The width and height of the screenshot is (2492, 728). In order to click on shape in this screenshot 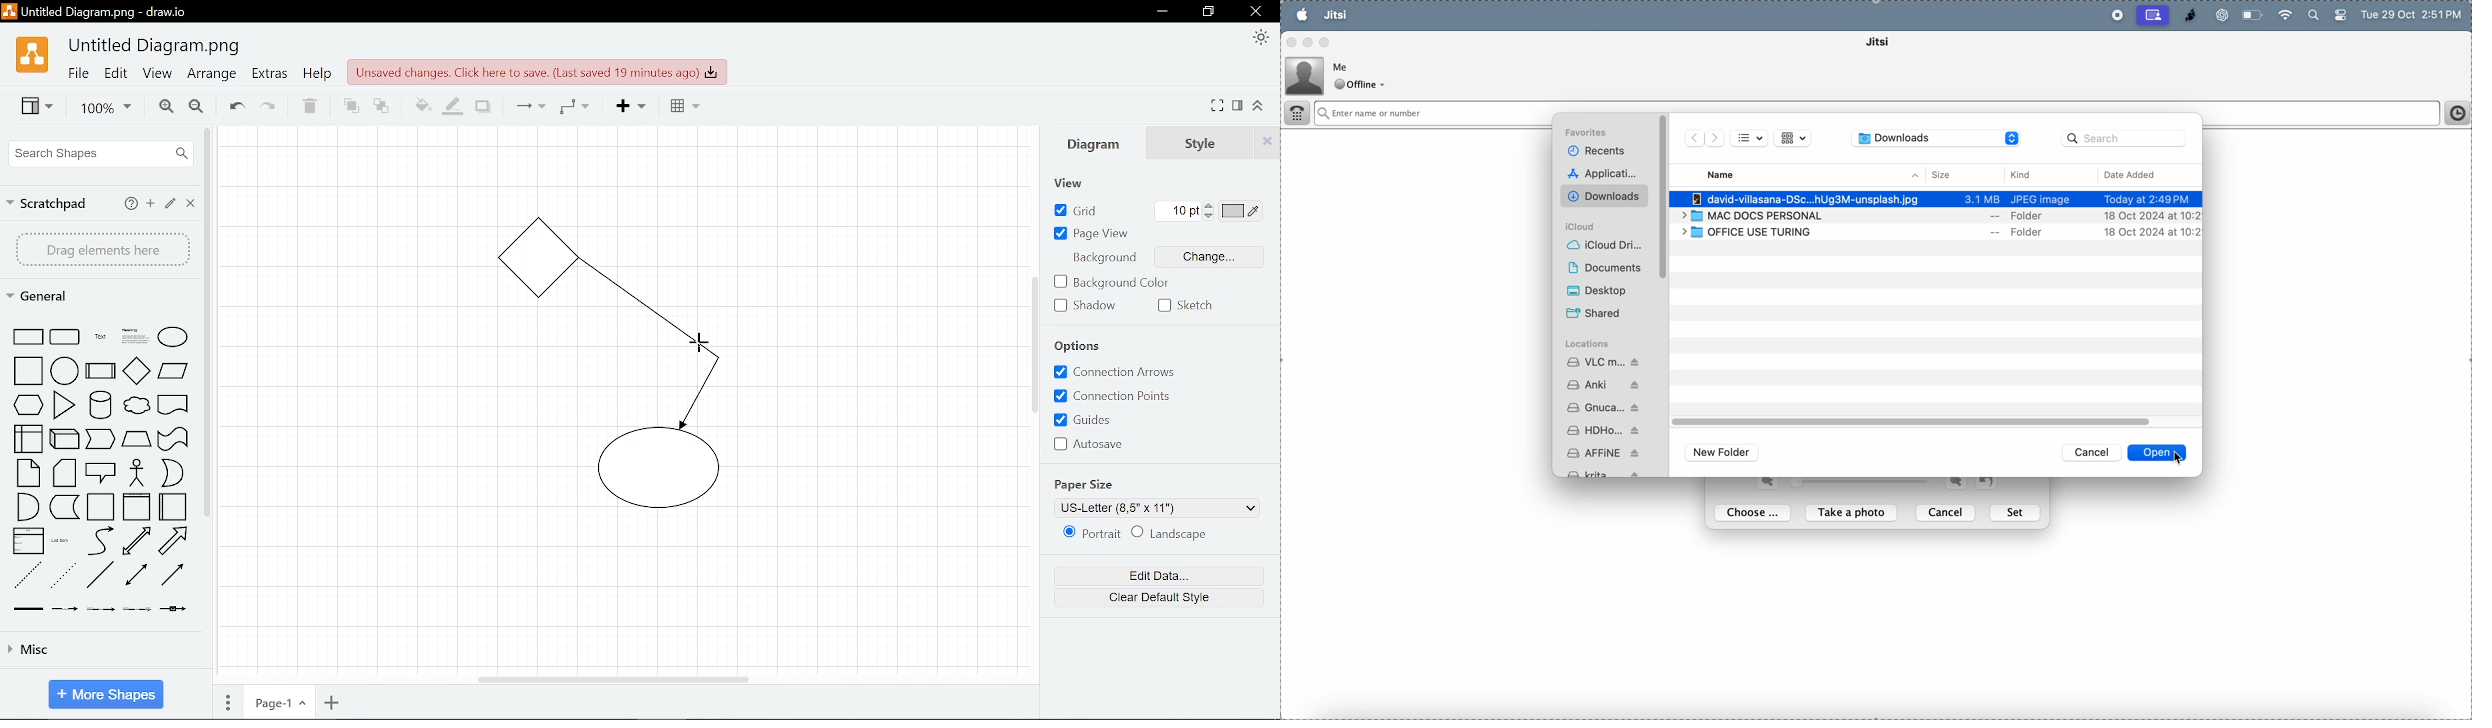, I will do `click(66, 370)`.